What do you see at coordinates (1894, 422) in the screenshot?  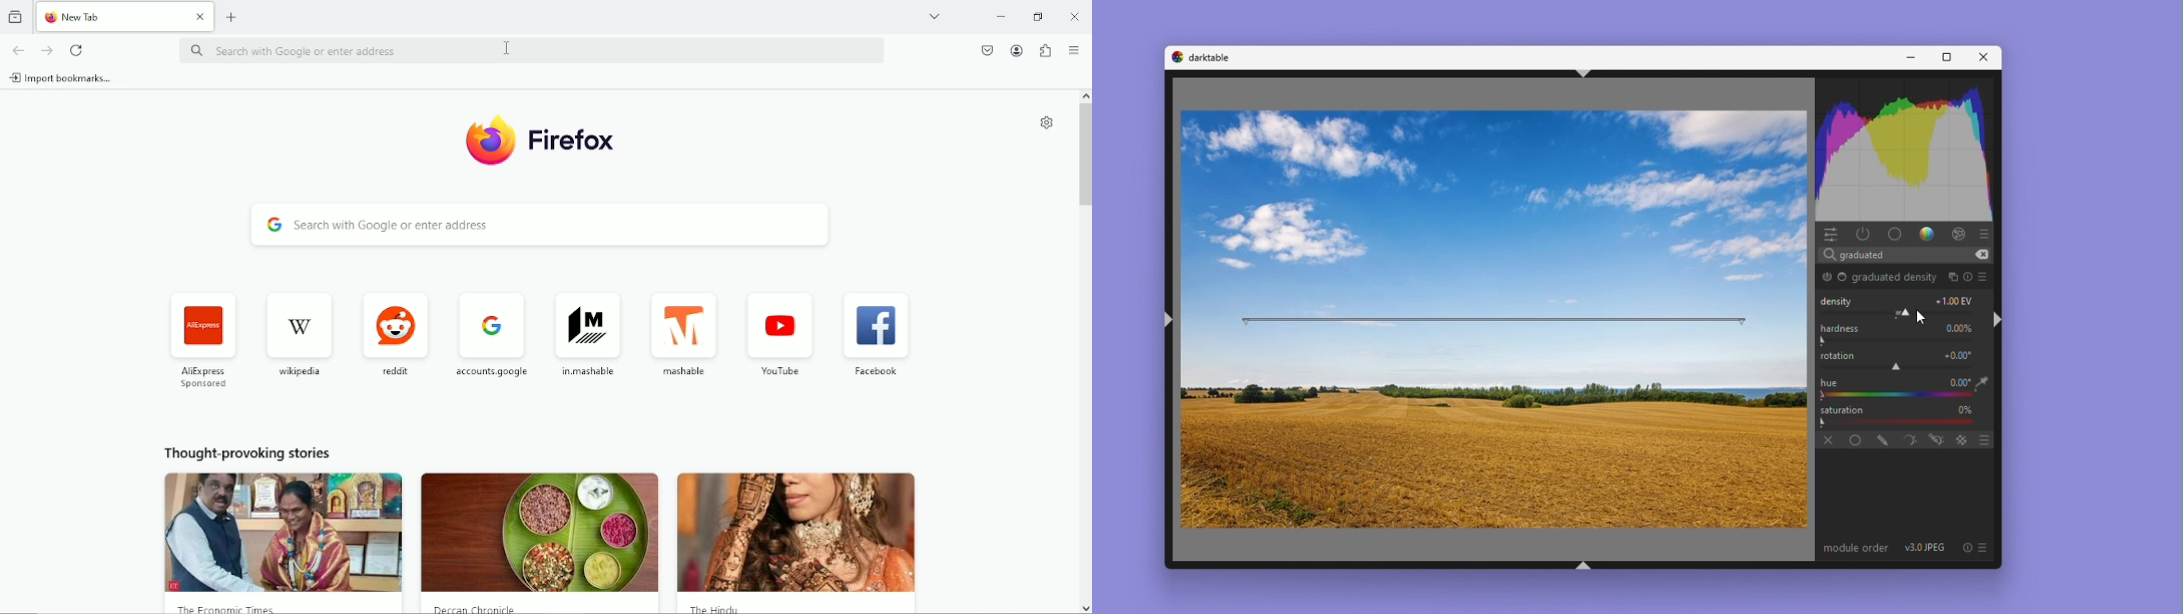 I see `Gradient Bar` at bounding box center [1894, 422].